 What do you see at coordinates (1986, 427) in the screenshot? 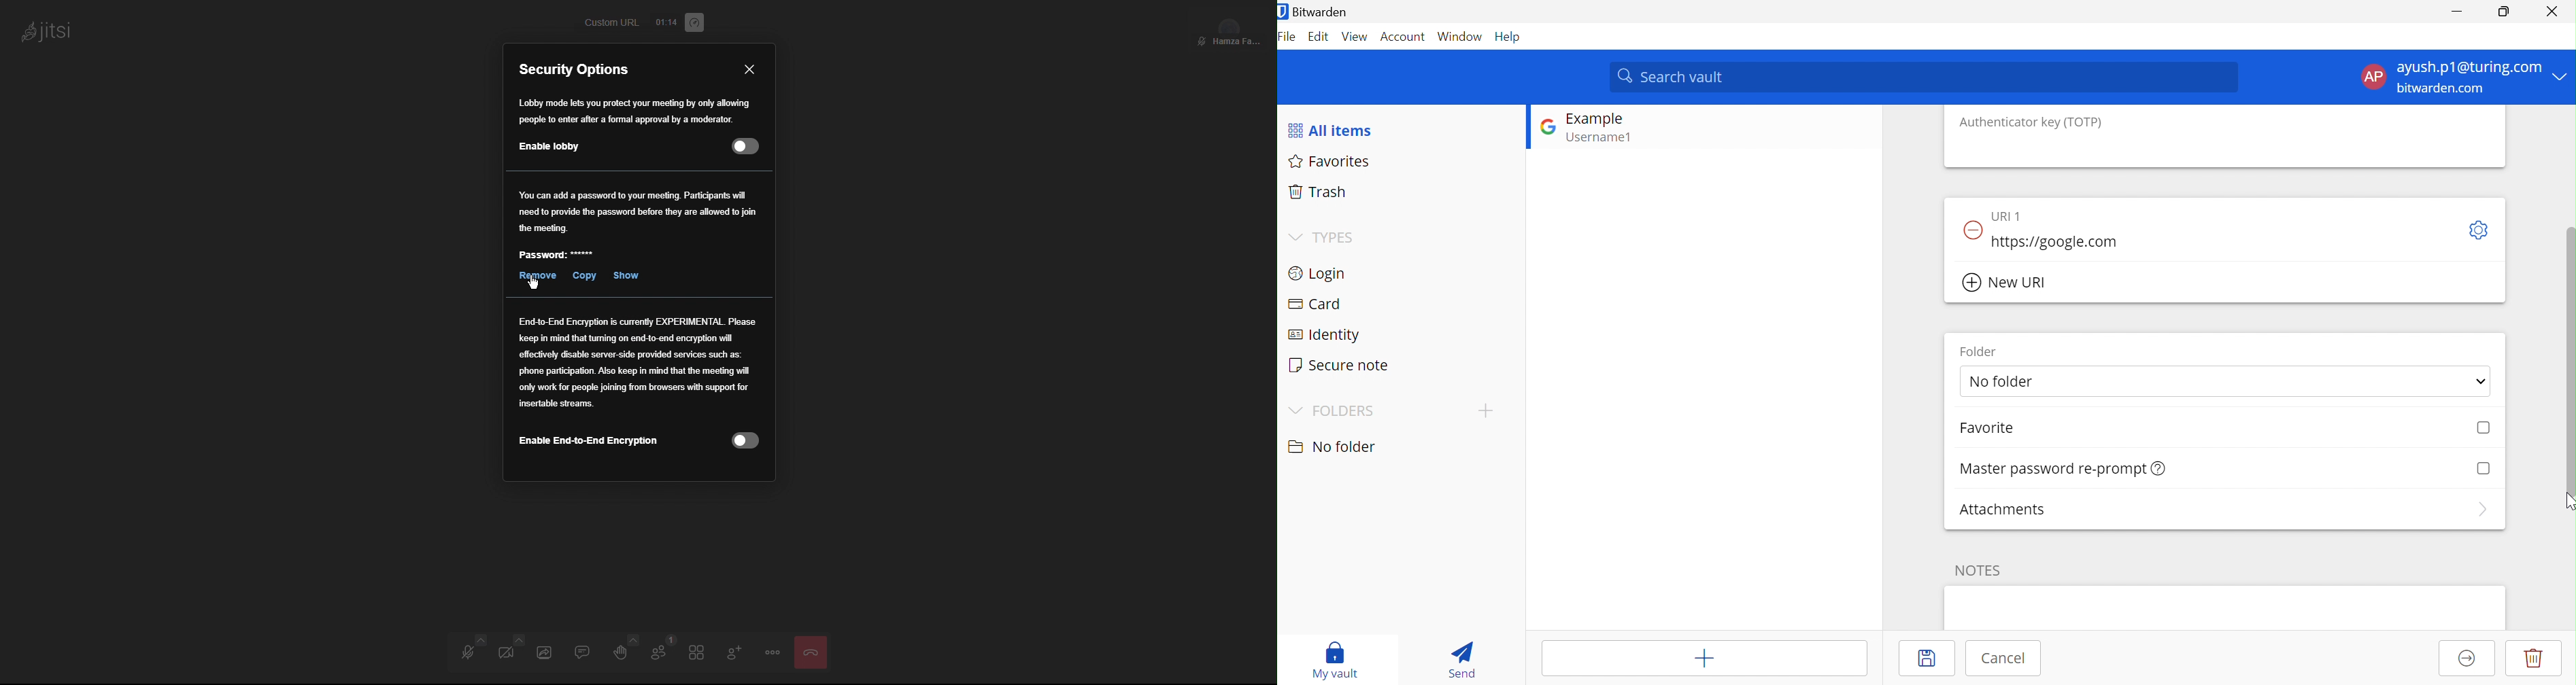
I see `Favorite` at bounding box center [1986, 427].